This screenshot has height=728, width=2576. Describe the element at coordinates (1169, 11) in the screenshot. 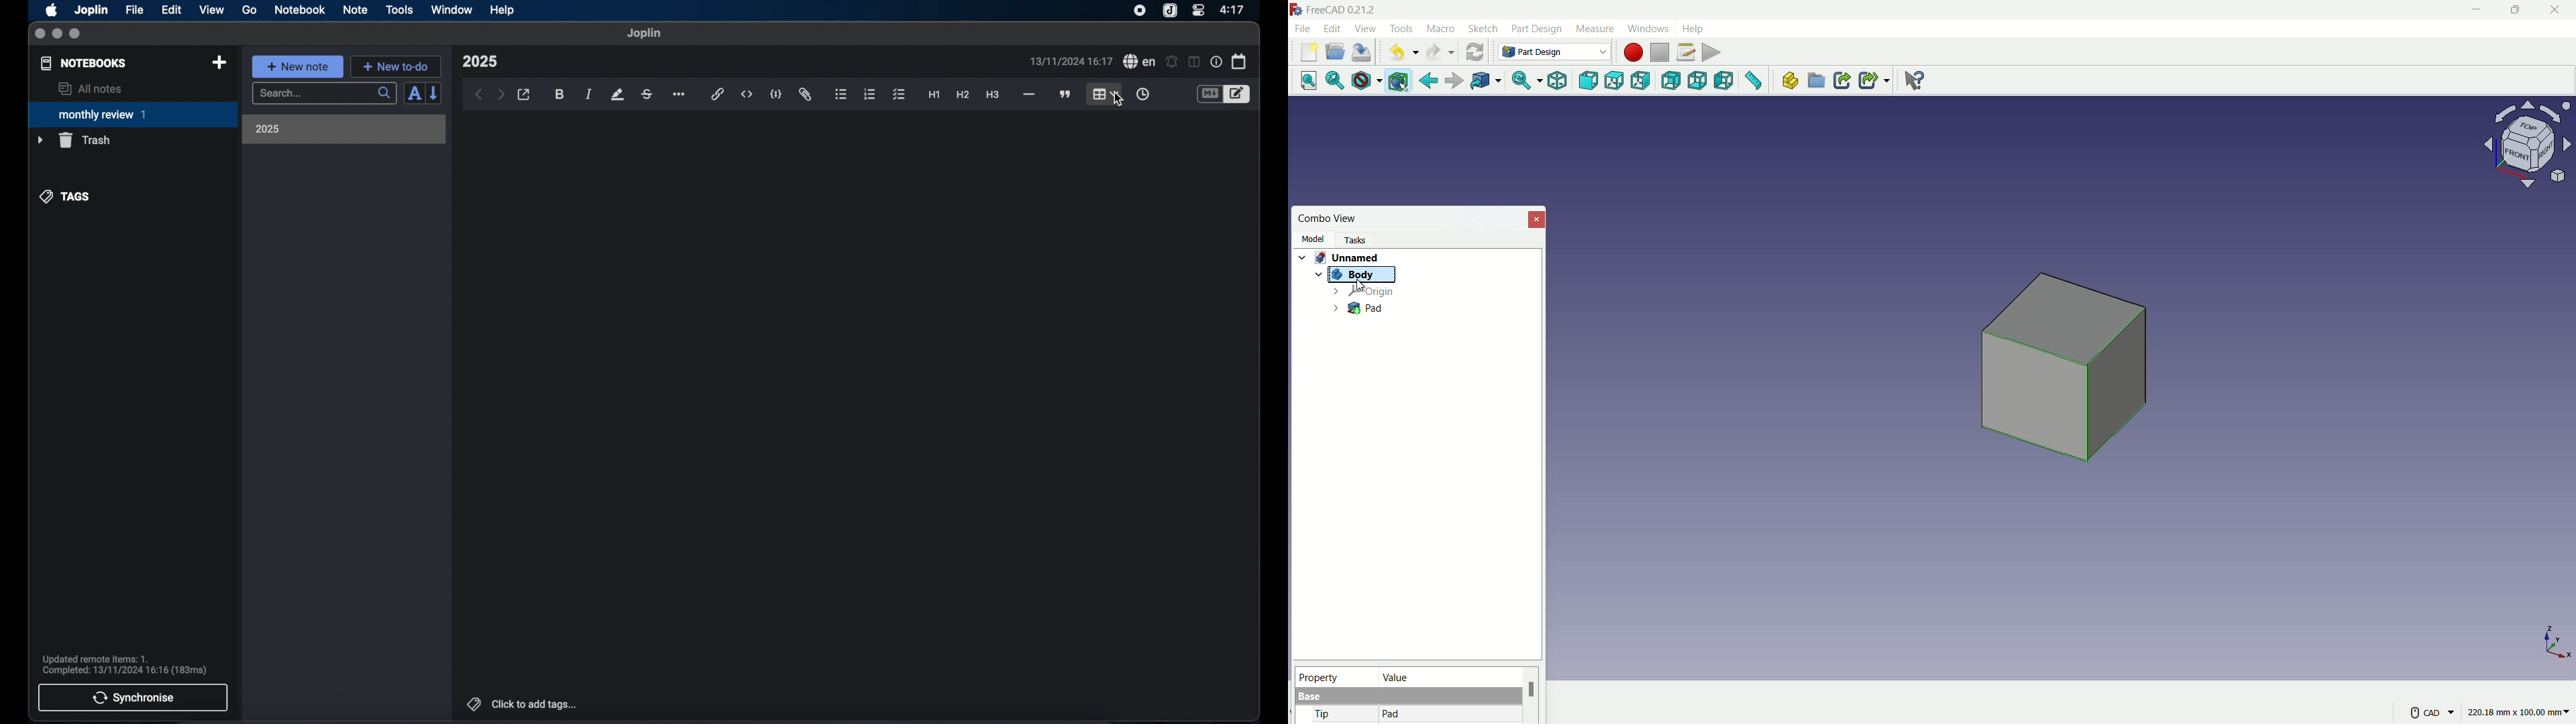

I see `joplin icon` at that location.